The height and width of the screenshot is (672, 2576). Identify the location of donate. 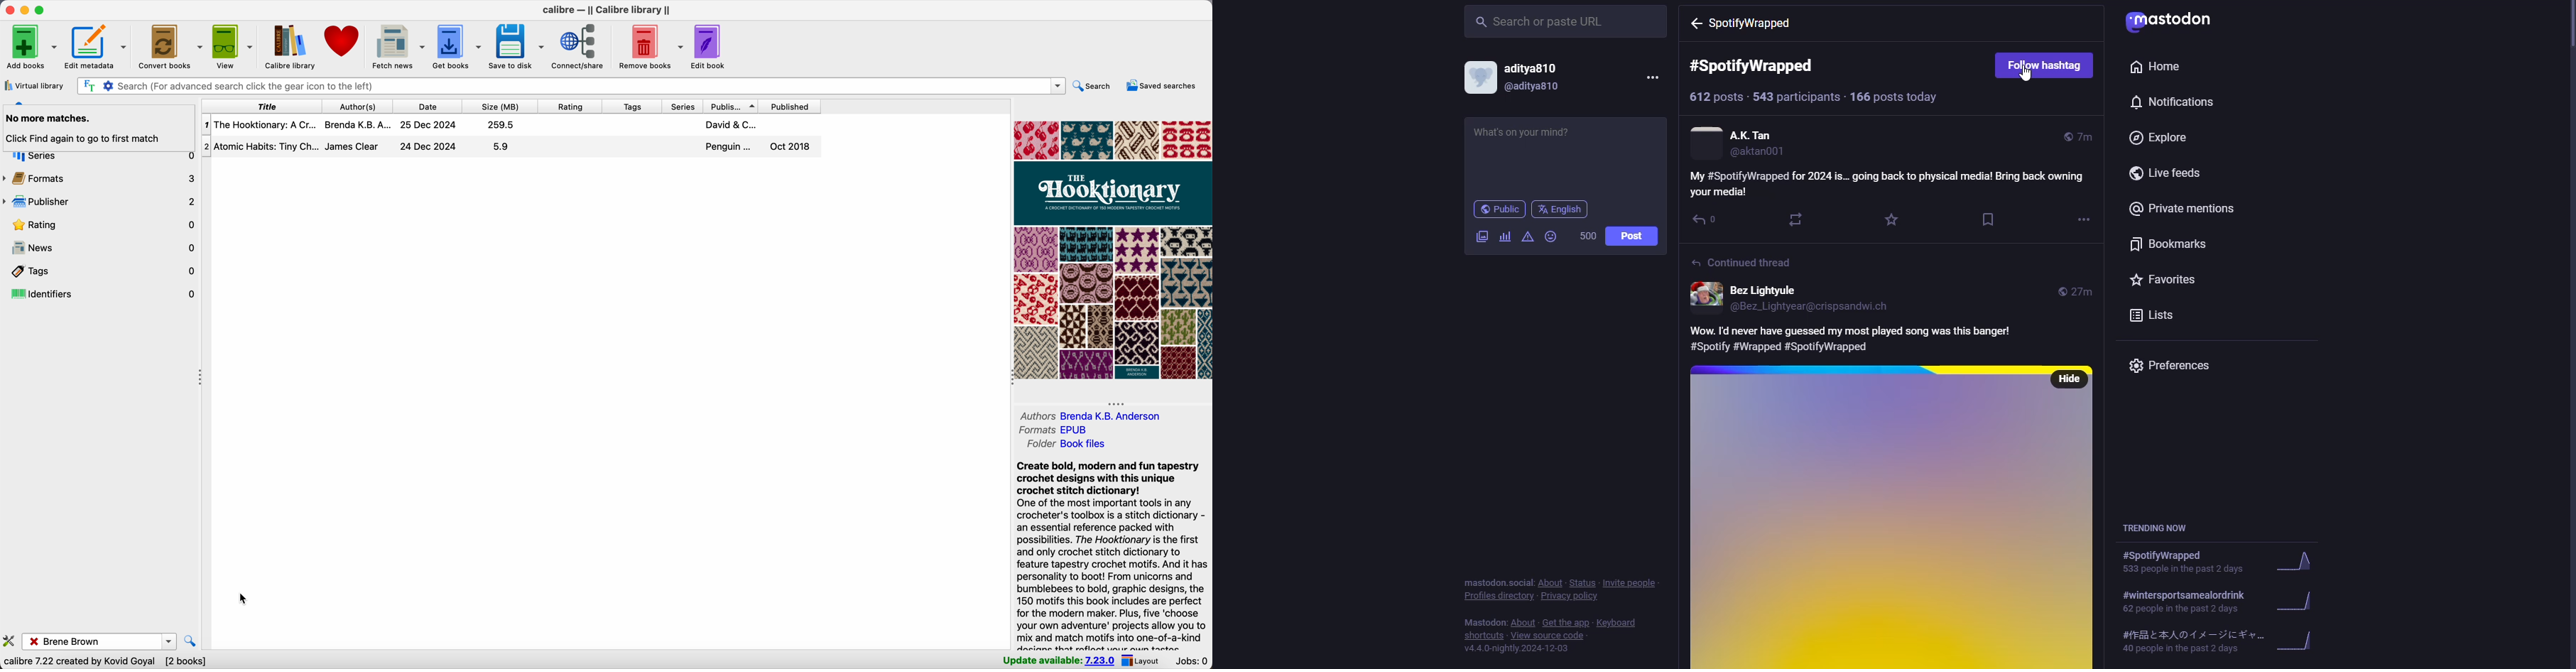
(344, 41).